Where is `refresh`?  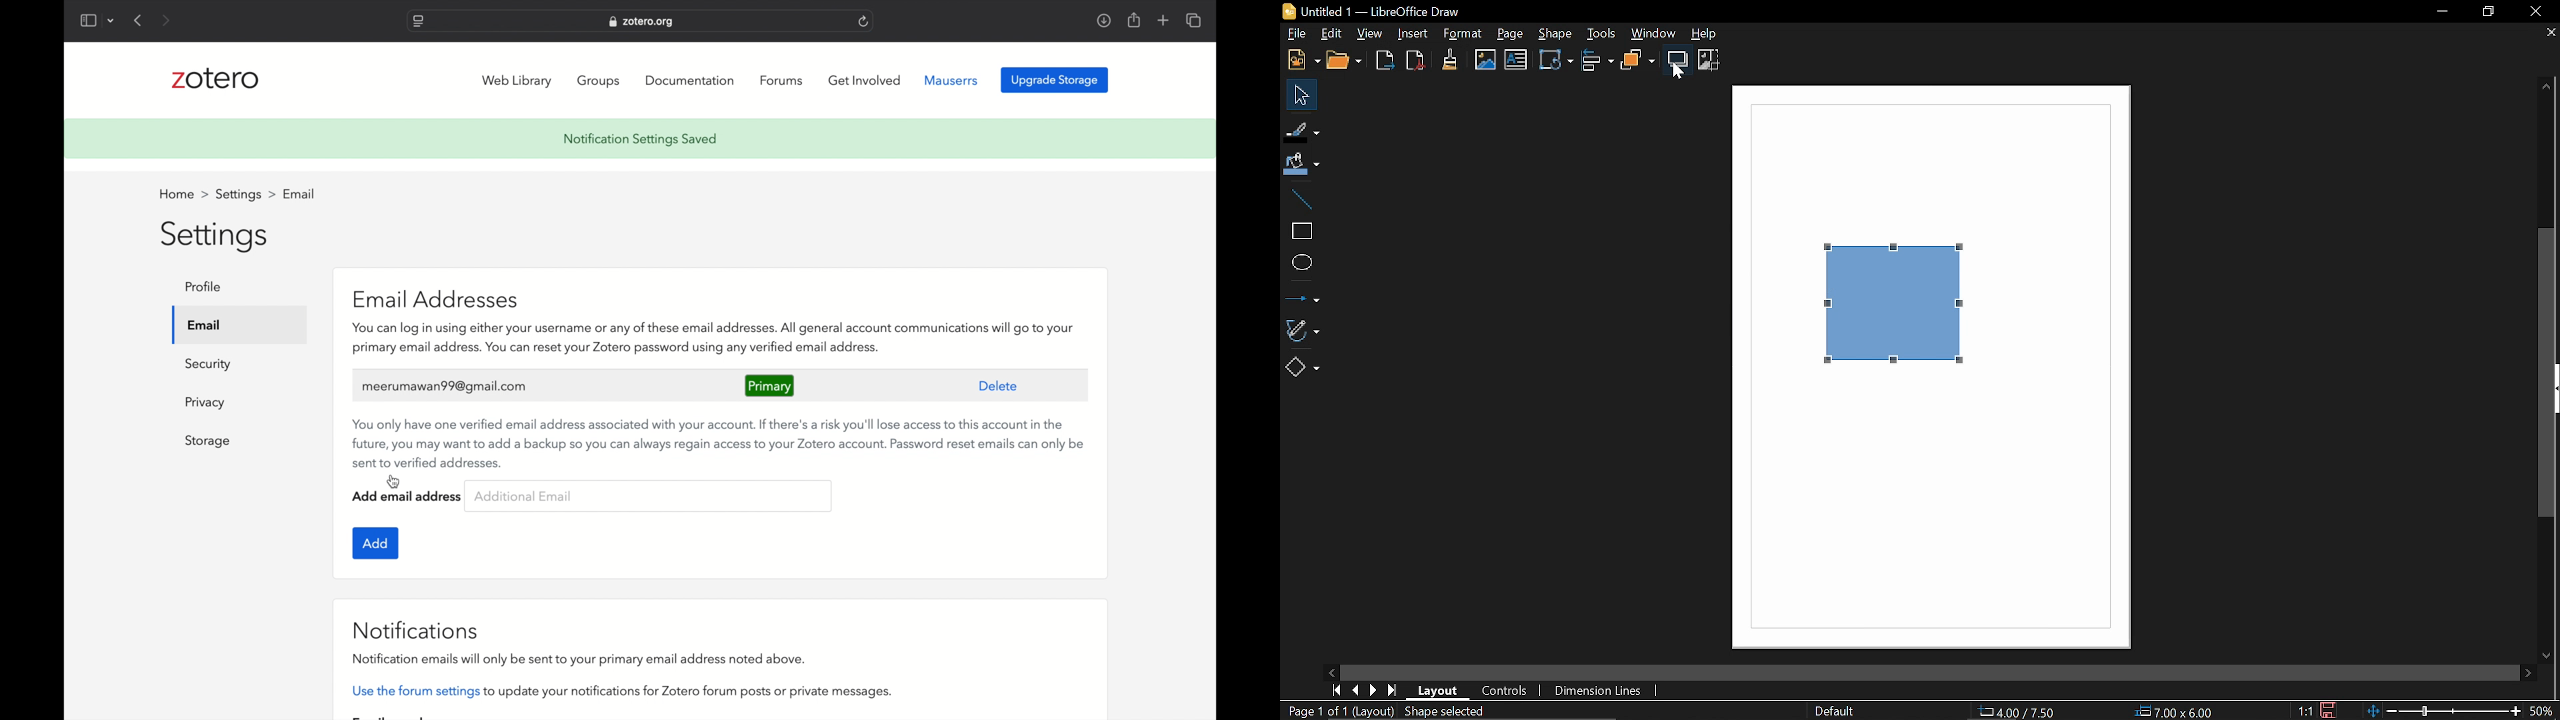 refresh is located at coordinates (864, 21).